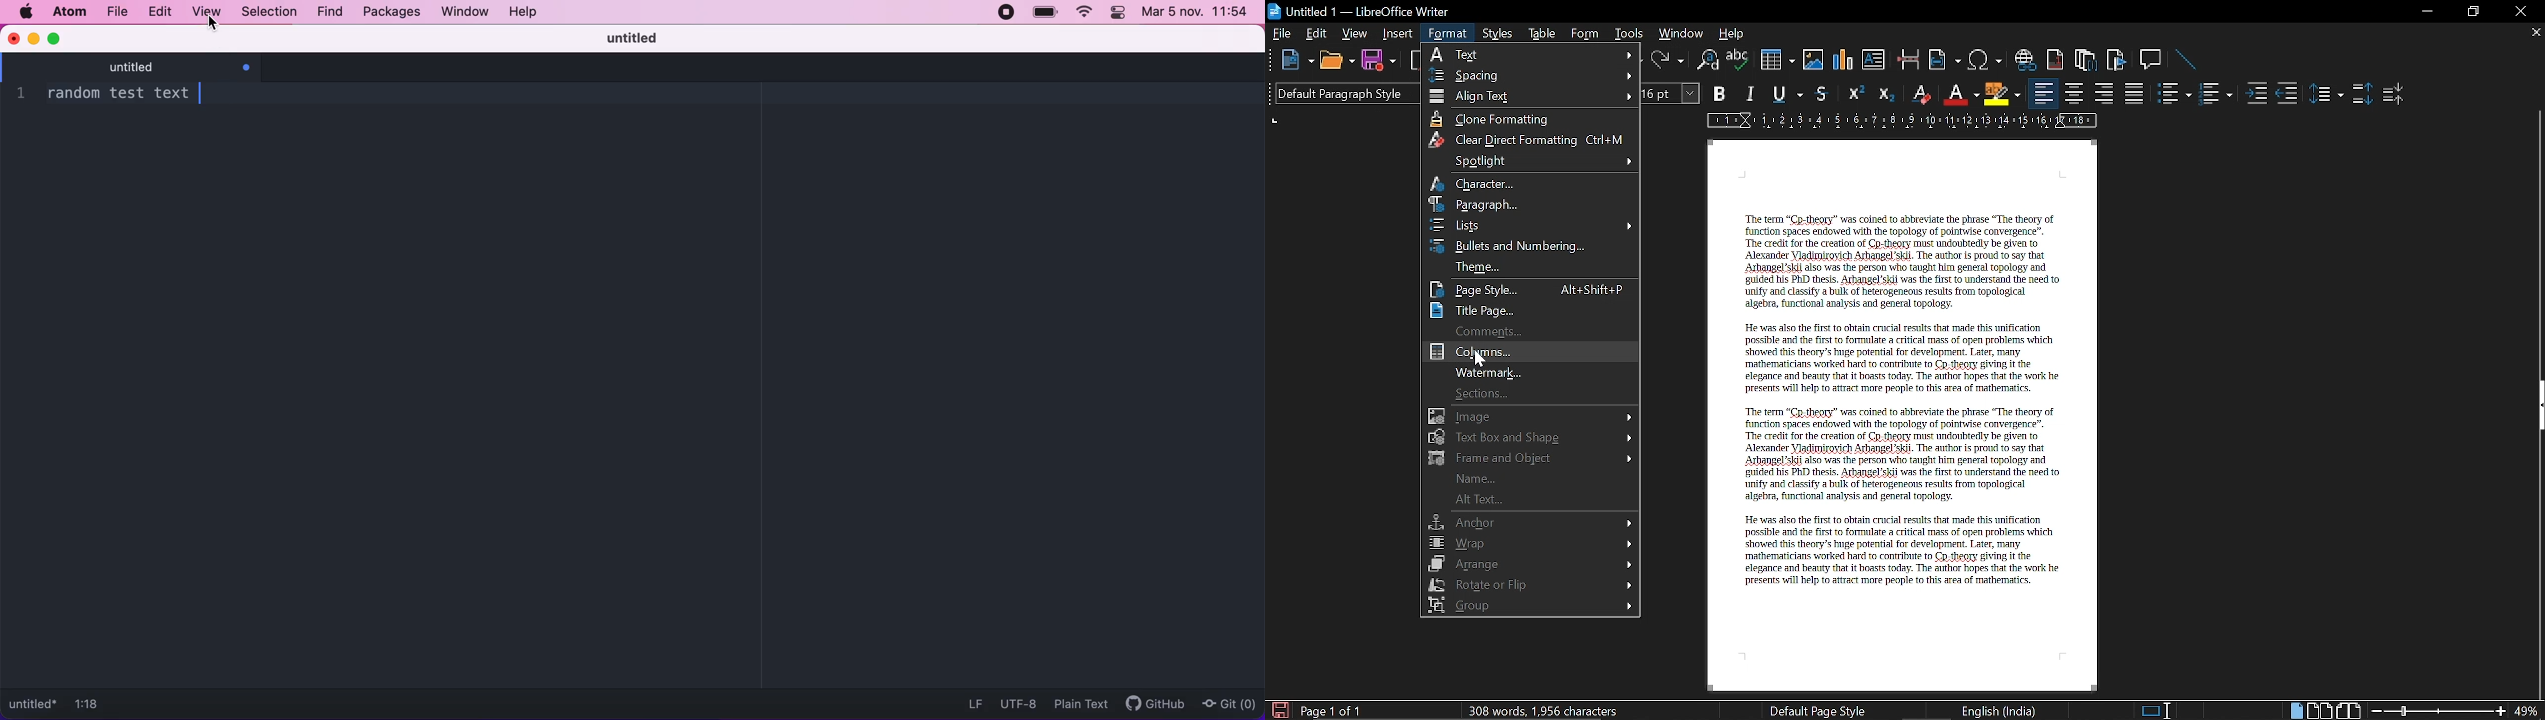 The image size is (2548, 728). I want to click on Increase indent, so click(2259, 93).